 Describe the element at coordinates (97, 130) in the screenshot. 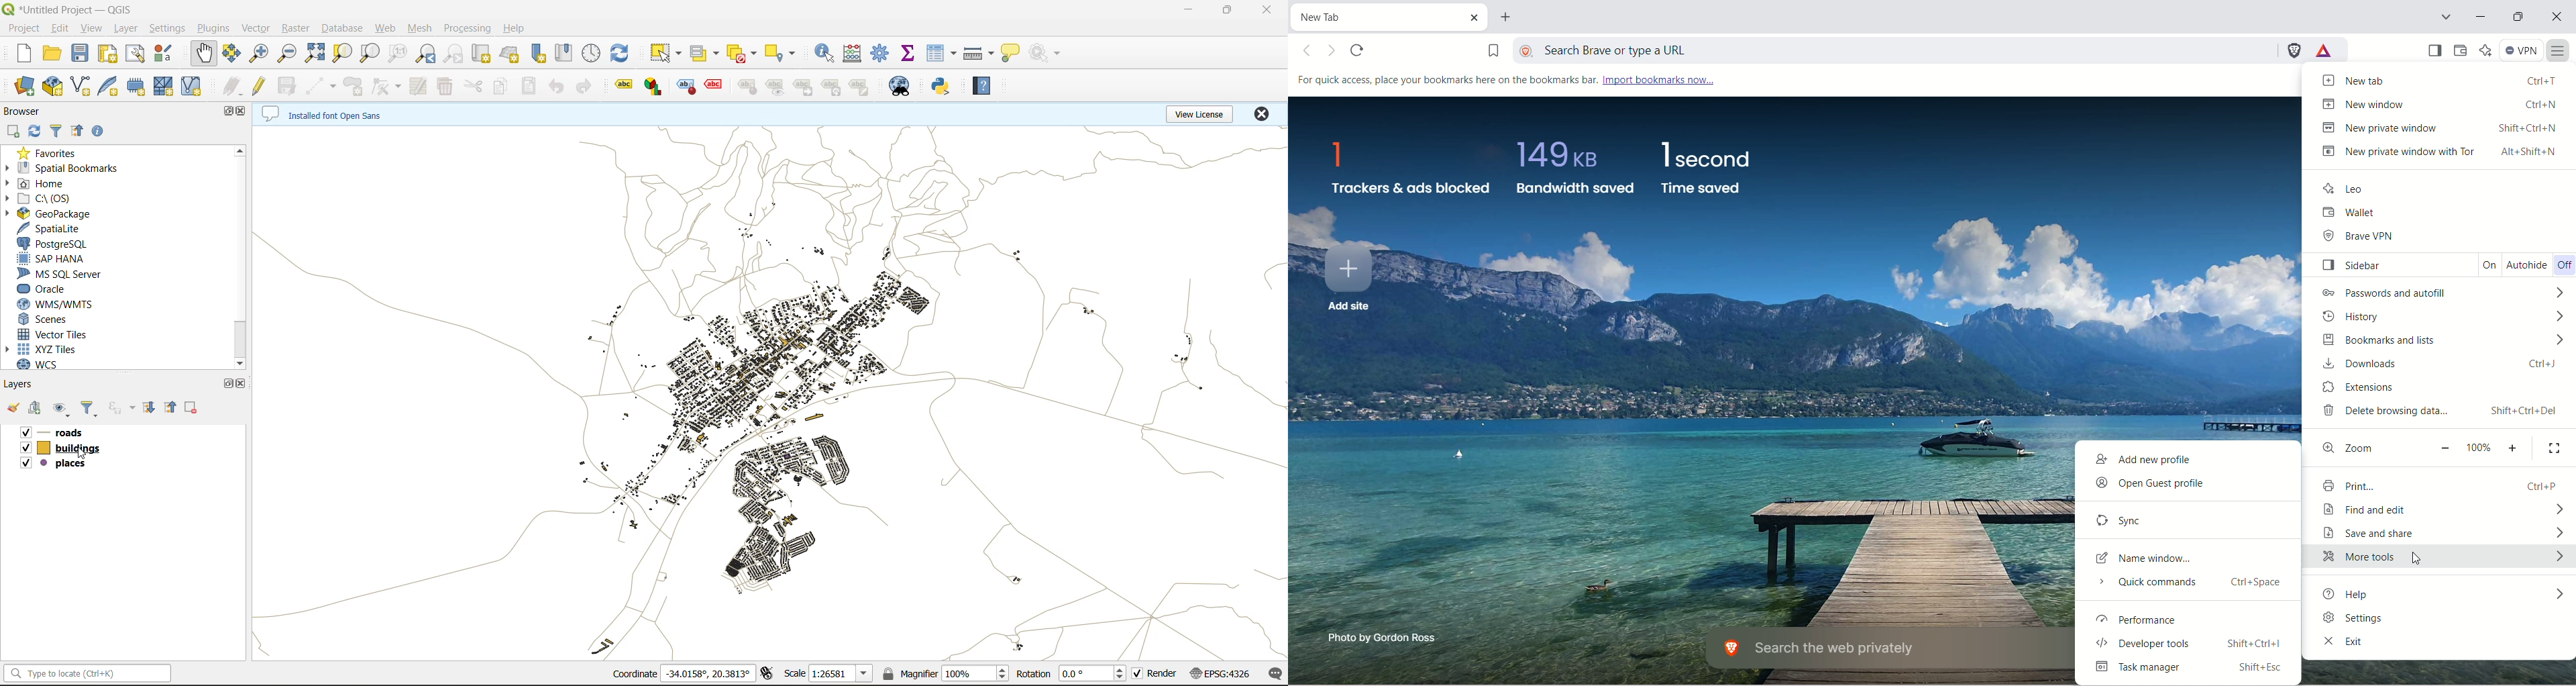

I see `enable properties` at that location.